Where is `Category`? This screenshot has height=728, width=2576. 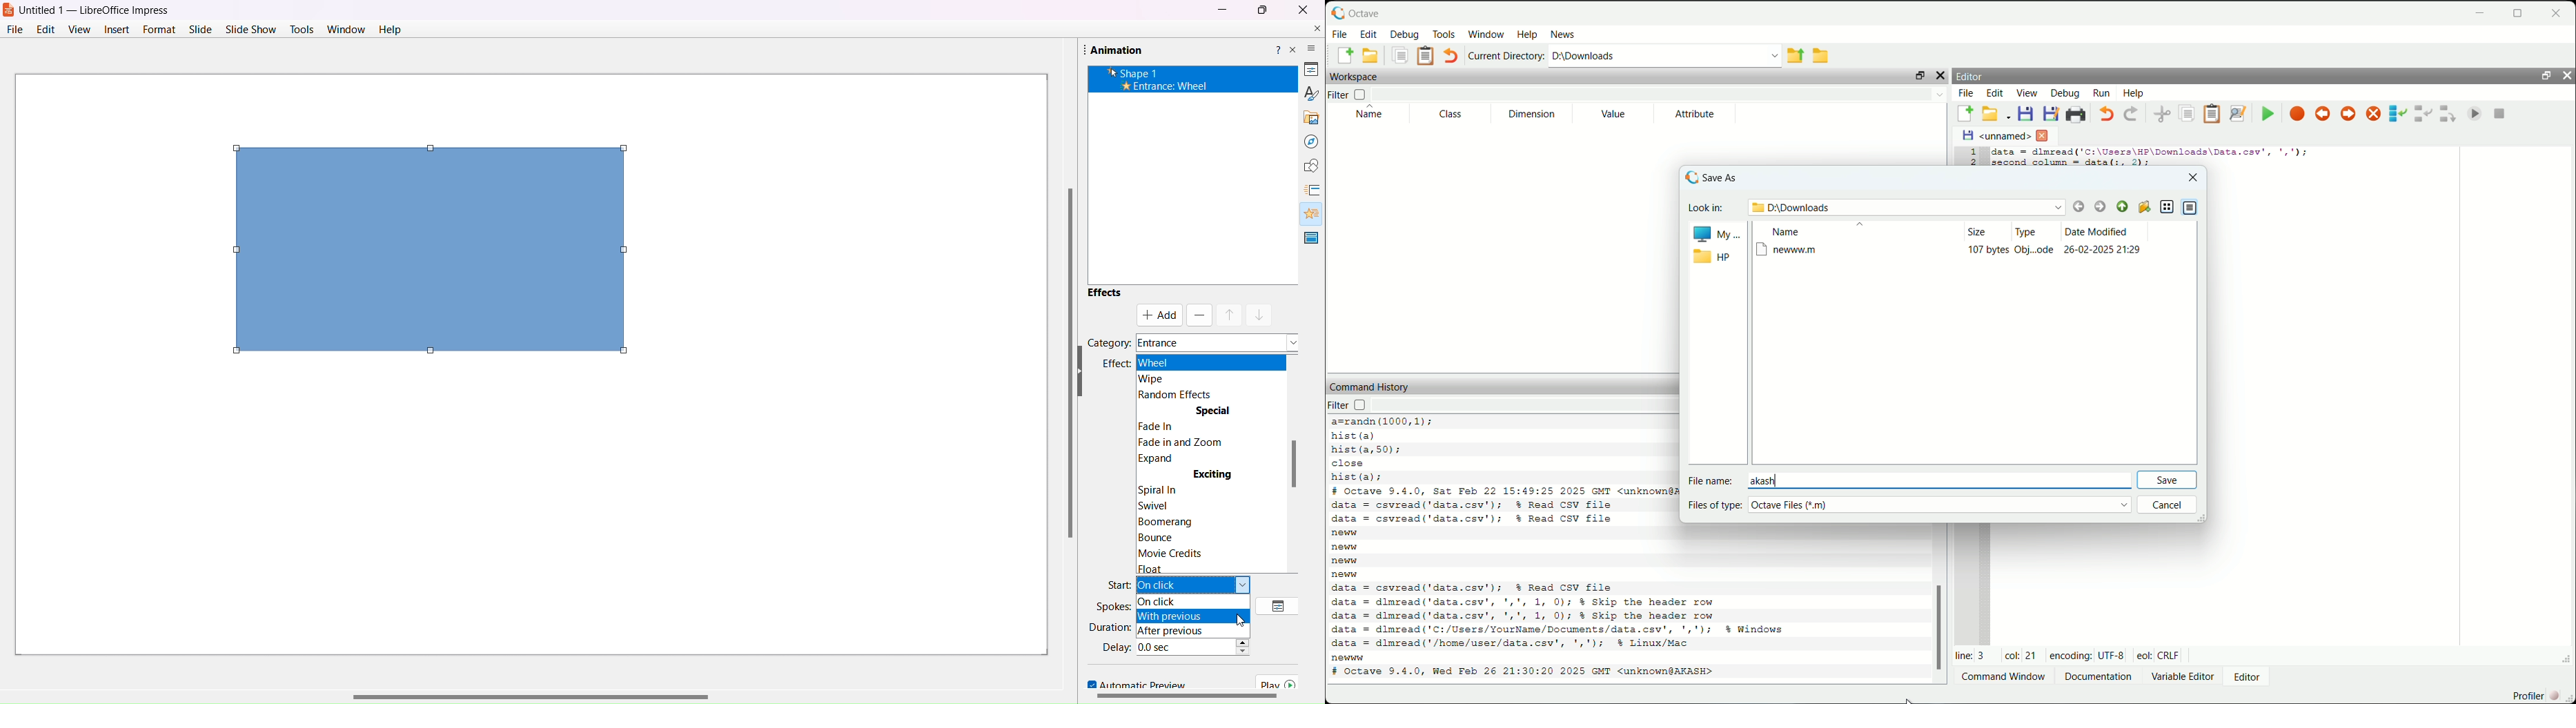 Category is located at coordinates (1109, 342).